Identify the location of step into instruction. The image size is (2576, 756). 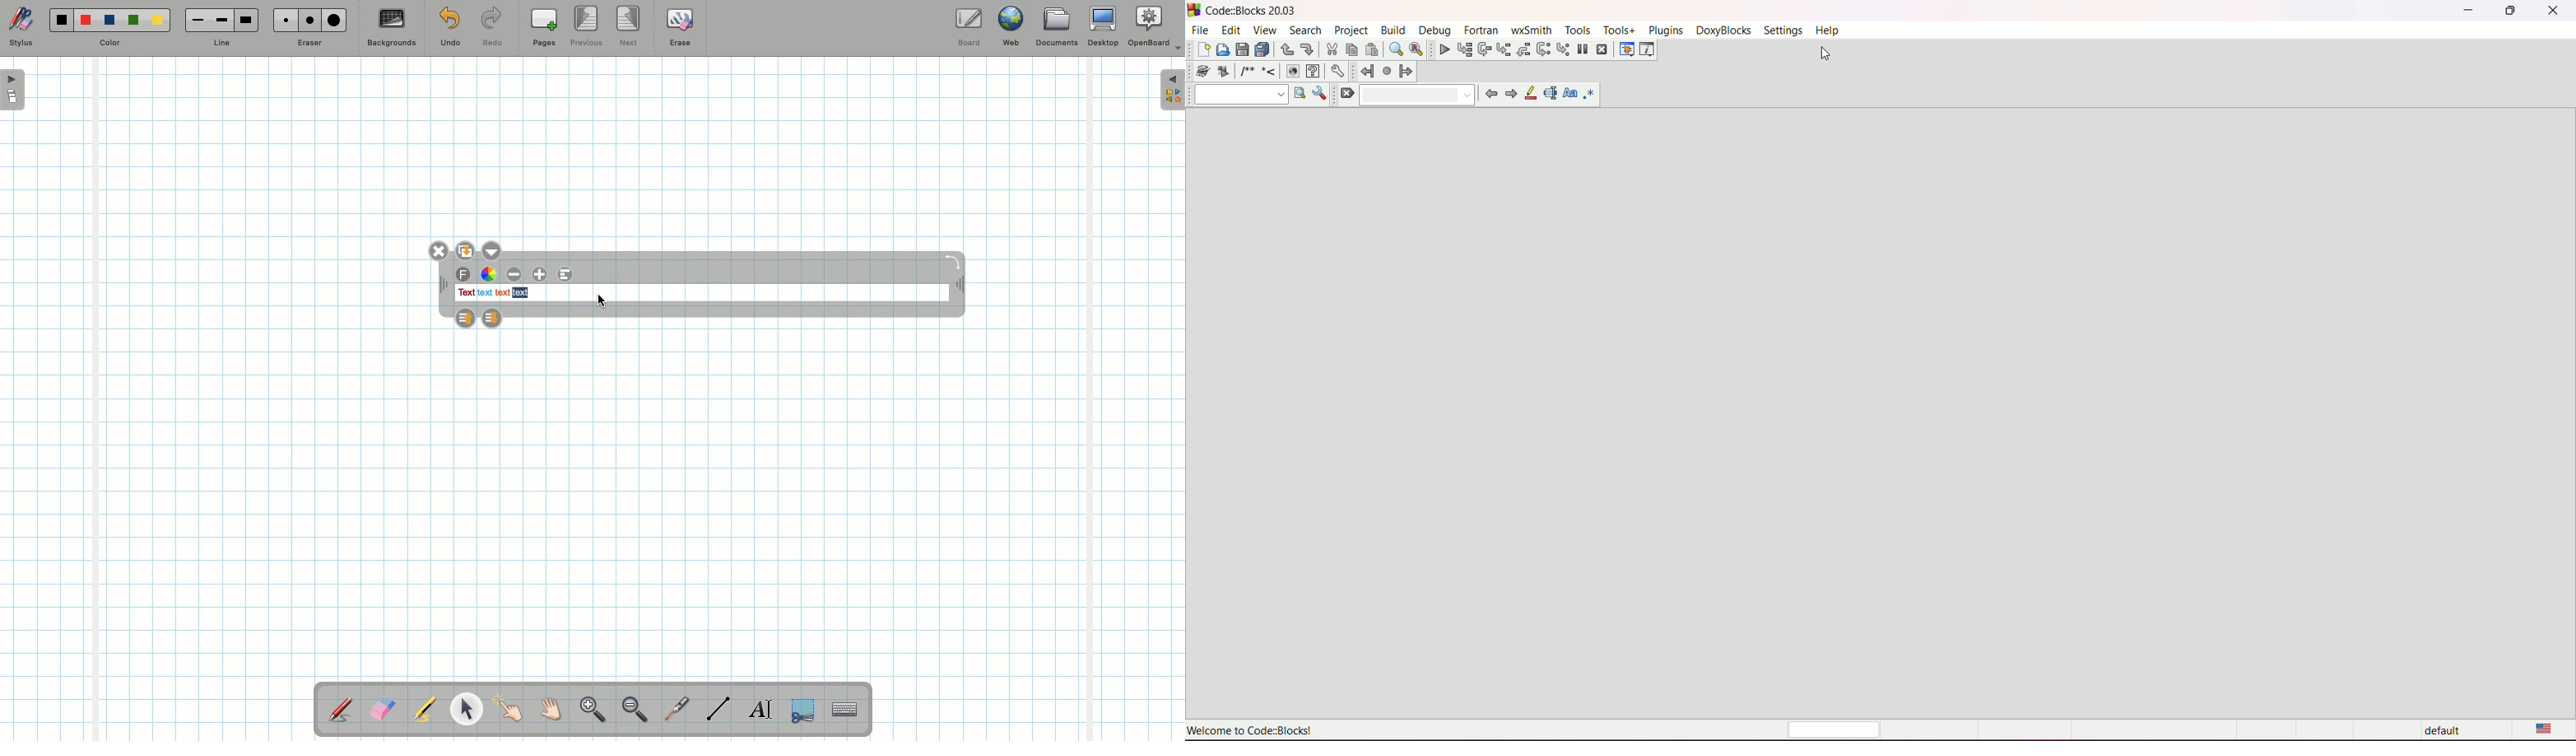
(1563, 49).